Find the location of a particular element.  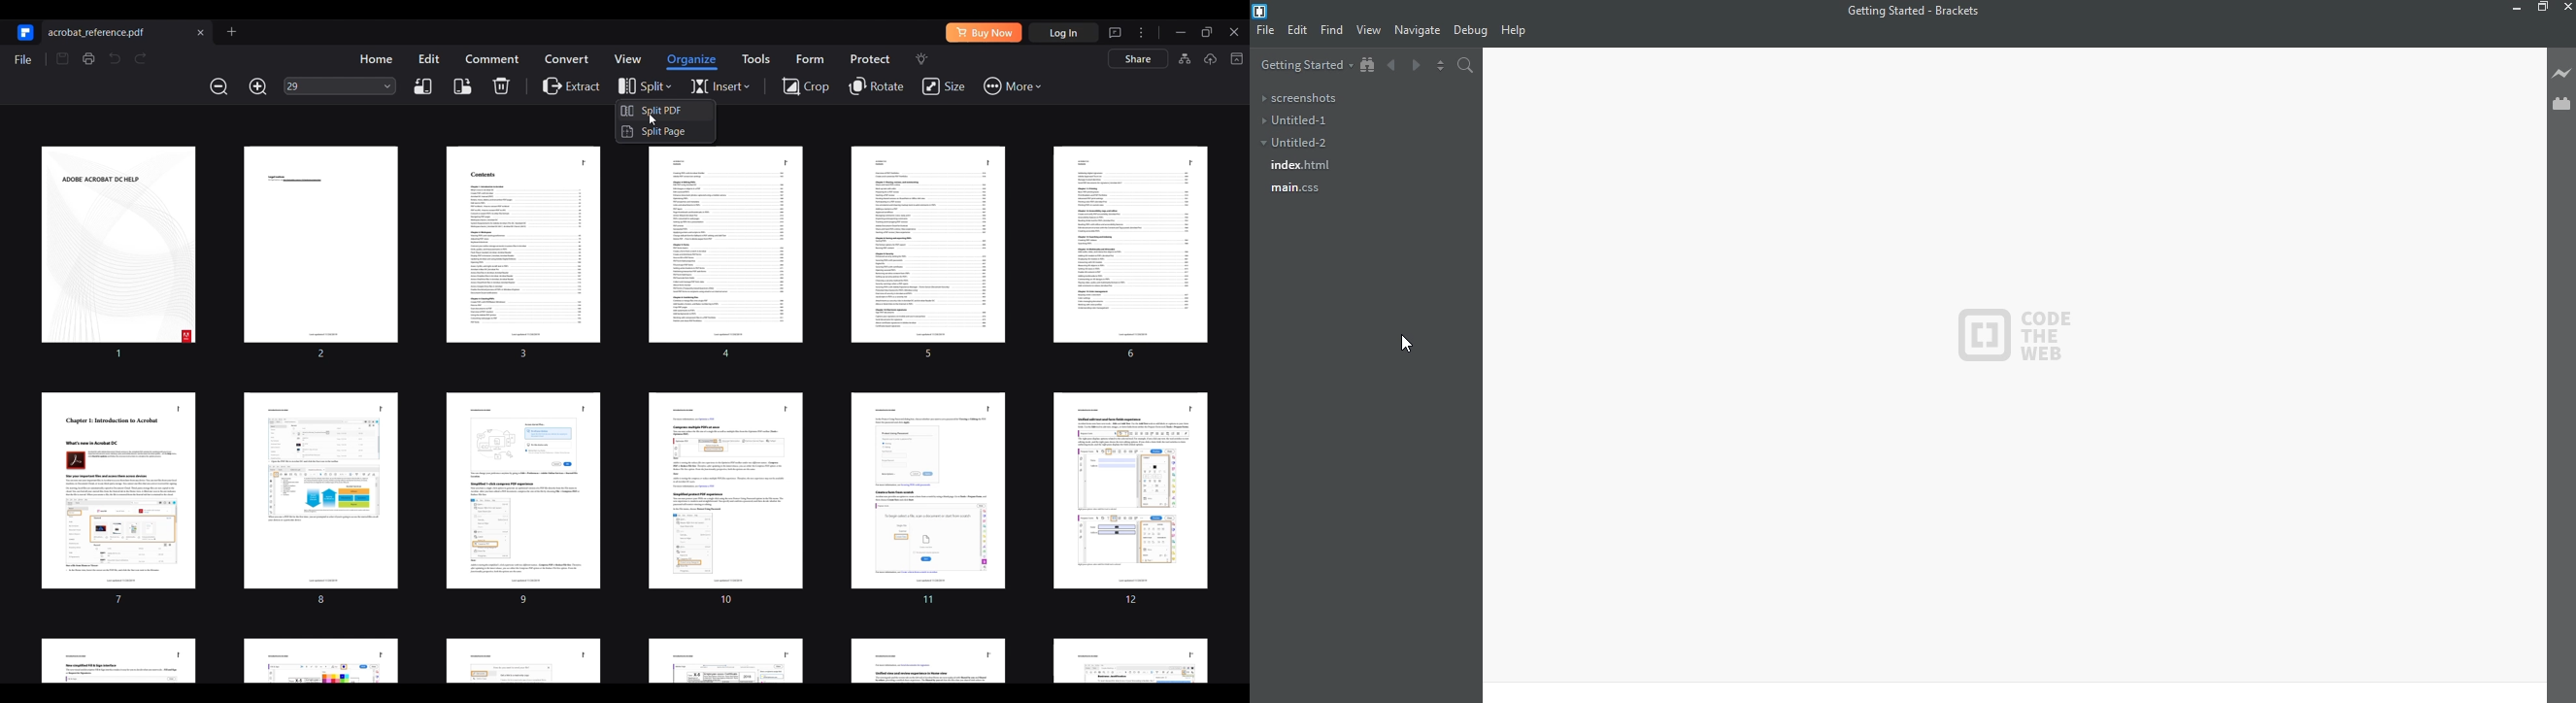

Crop page is located at coordinates (805, 85).